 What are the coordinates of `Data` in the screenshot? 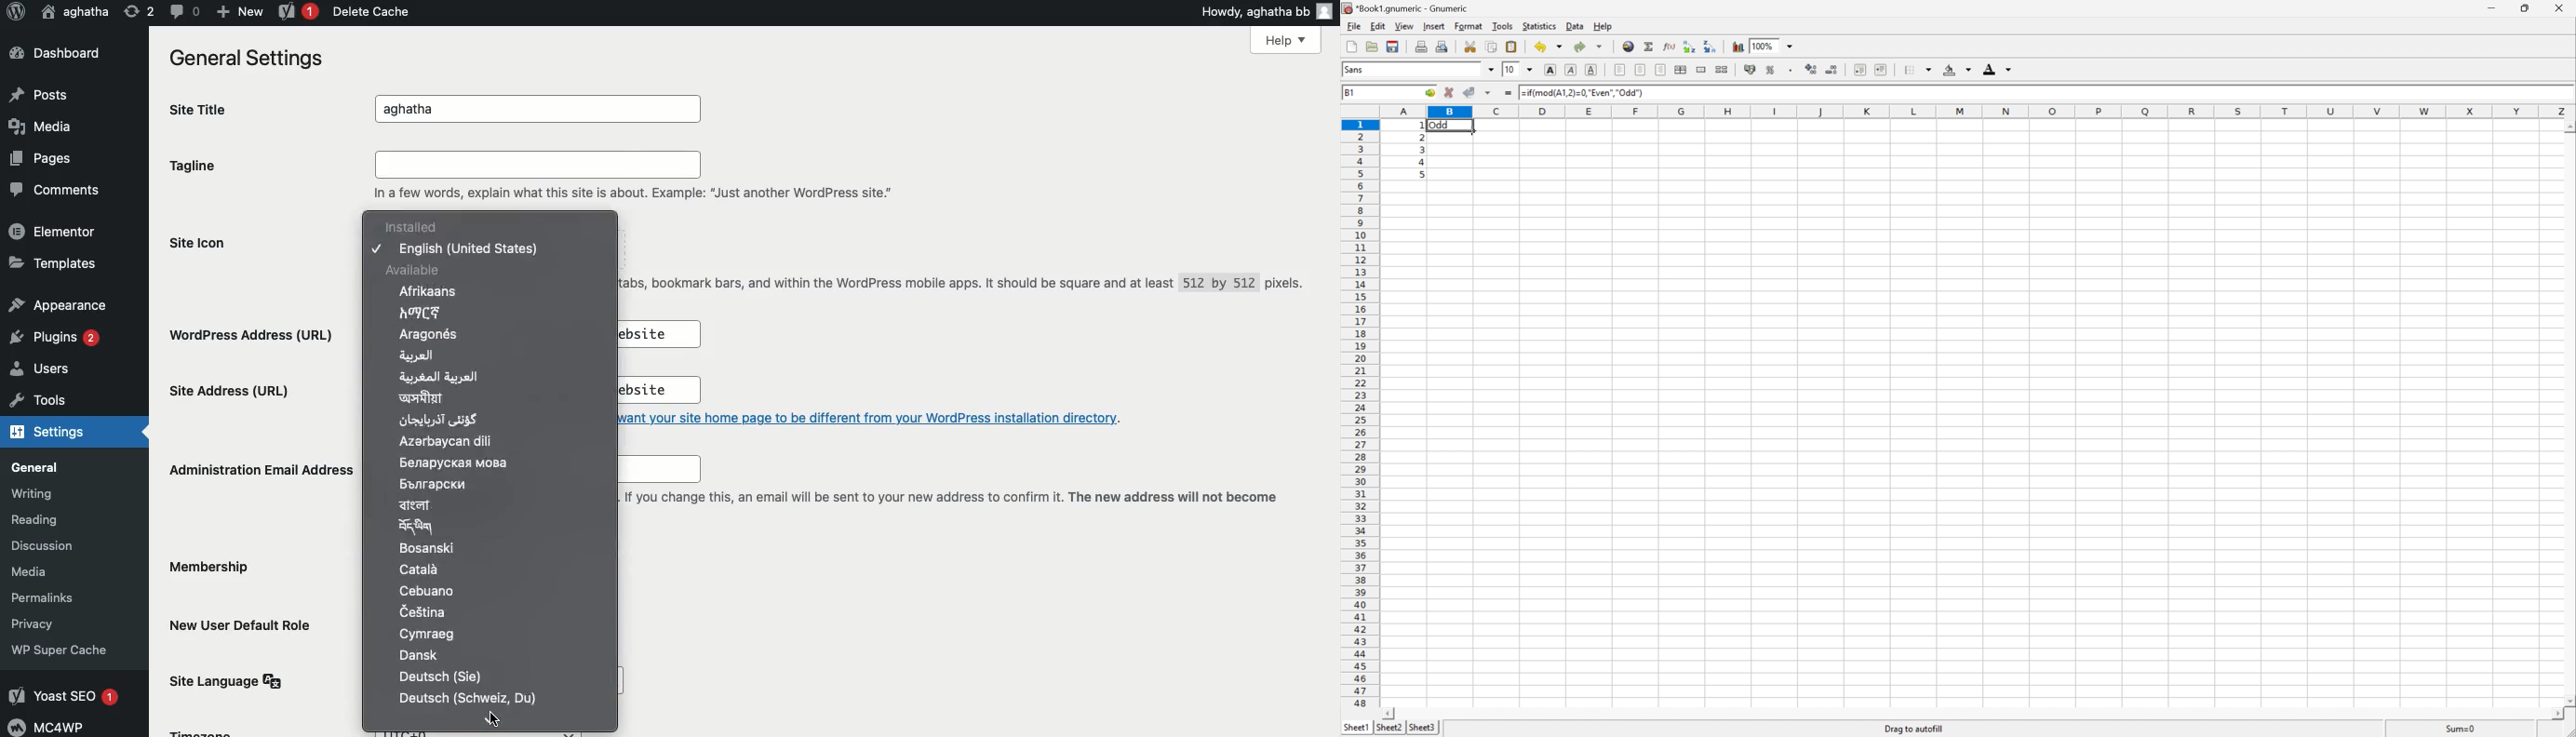 It's located at (1576, 26).